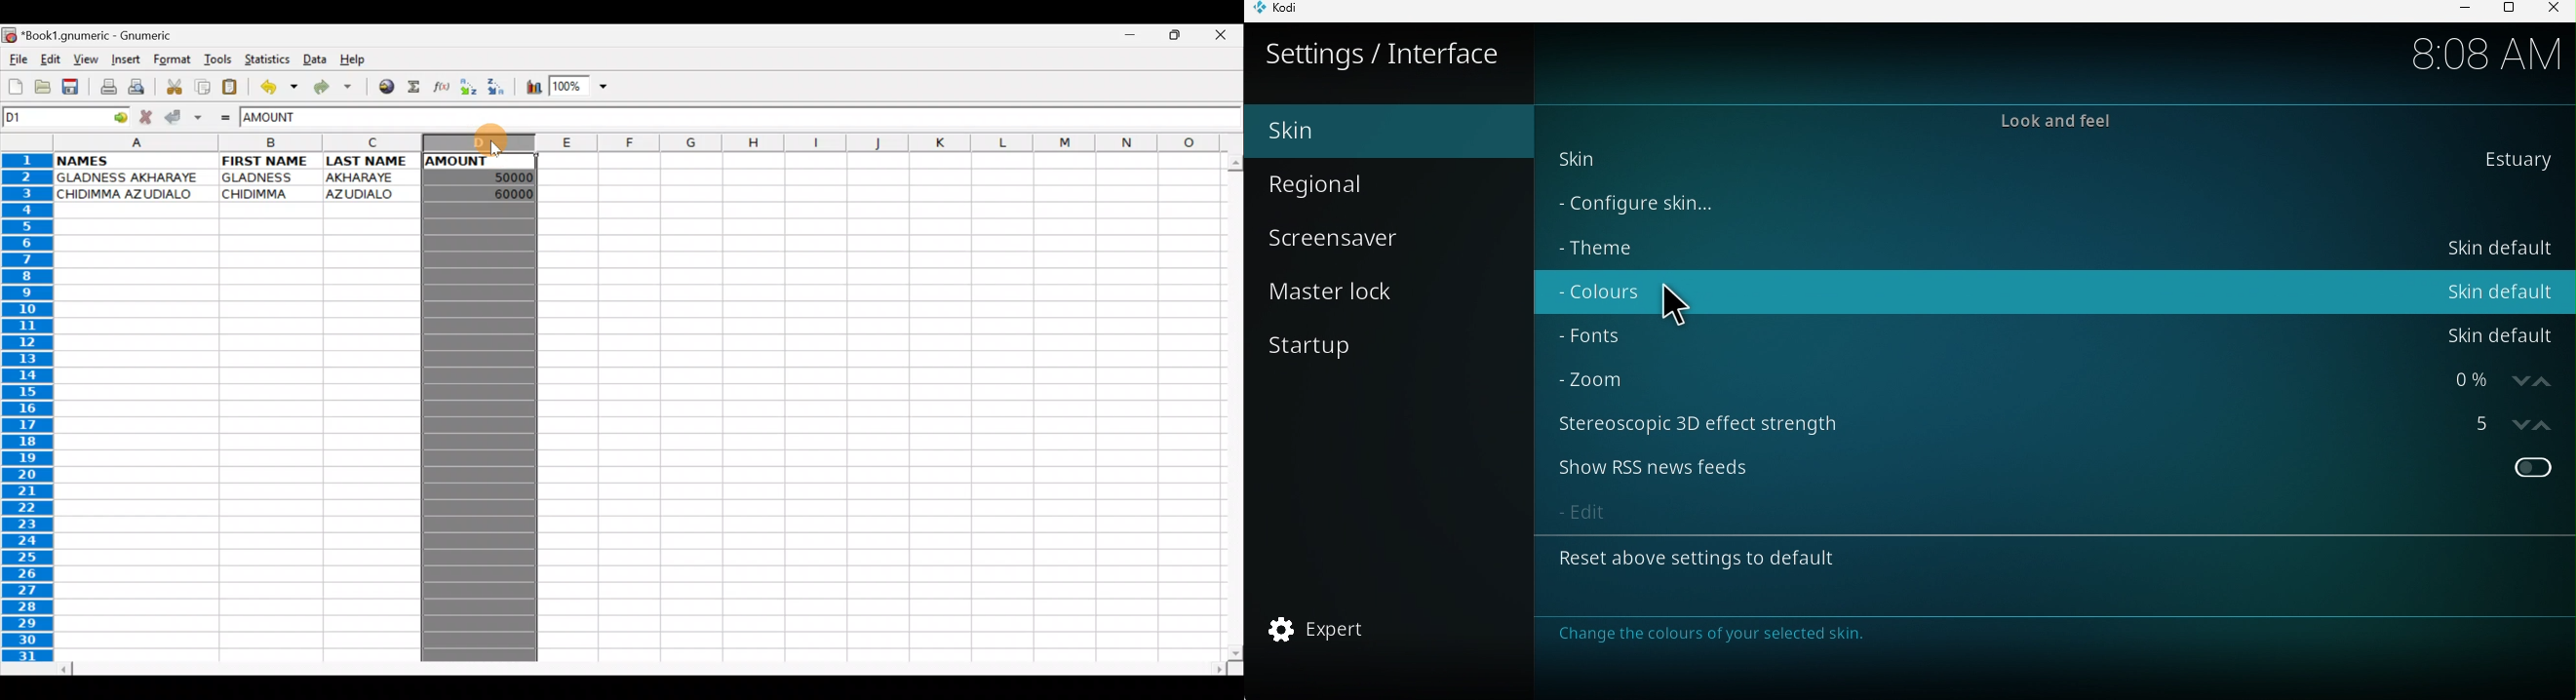 Image resolution: width=2576 pixels, height=700 pixels. I want to click on Edit, so click(52, 60).